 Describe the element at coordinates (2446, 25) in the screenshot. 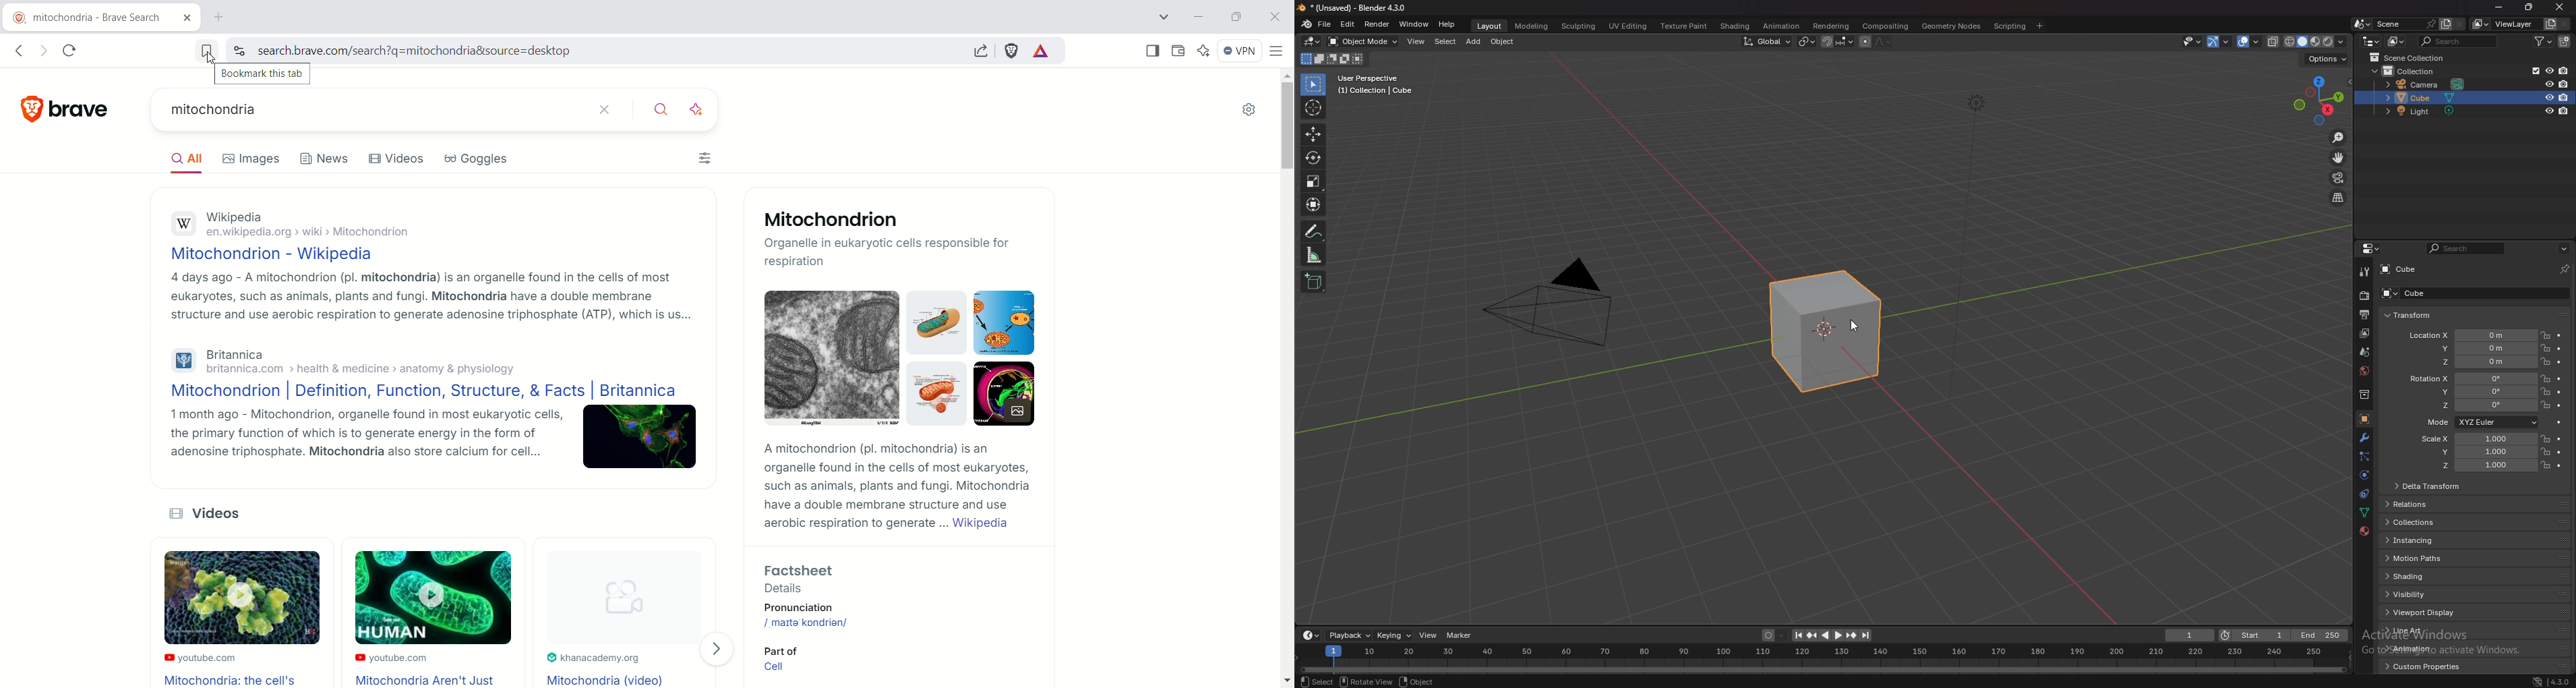

I see `new scene` at that location.